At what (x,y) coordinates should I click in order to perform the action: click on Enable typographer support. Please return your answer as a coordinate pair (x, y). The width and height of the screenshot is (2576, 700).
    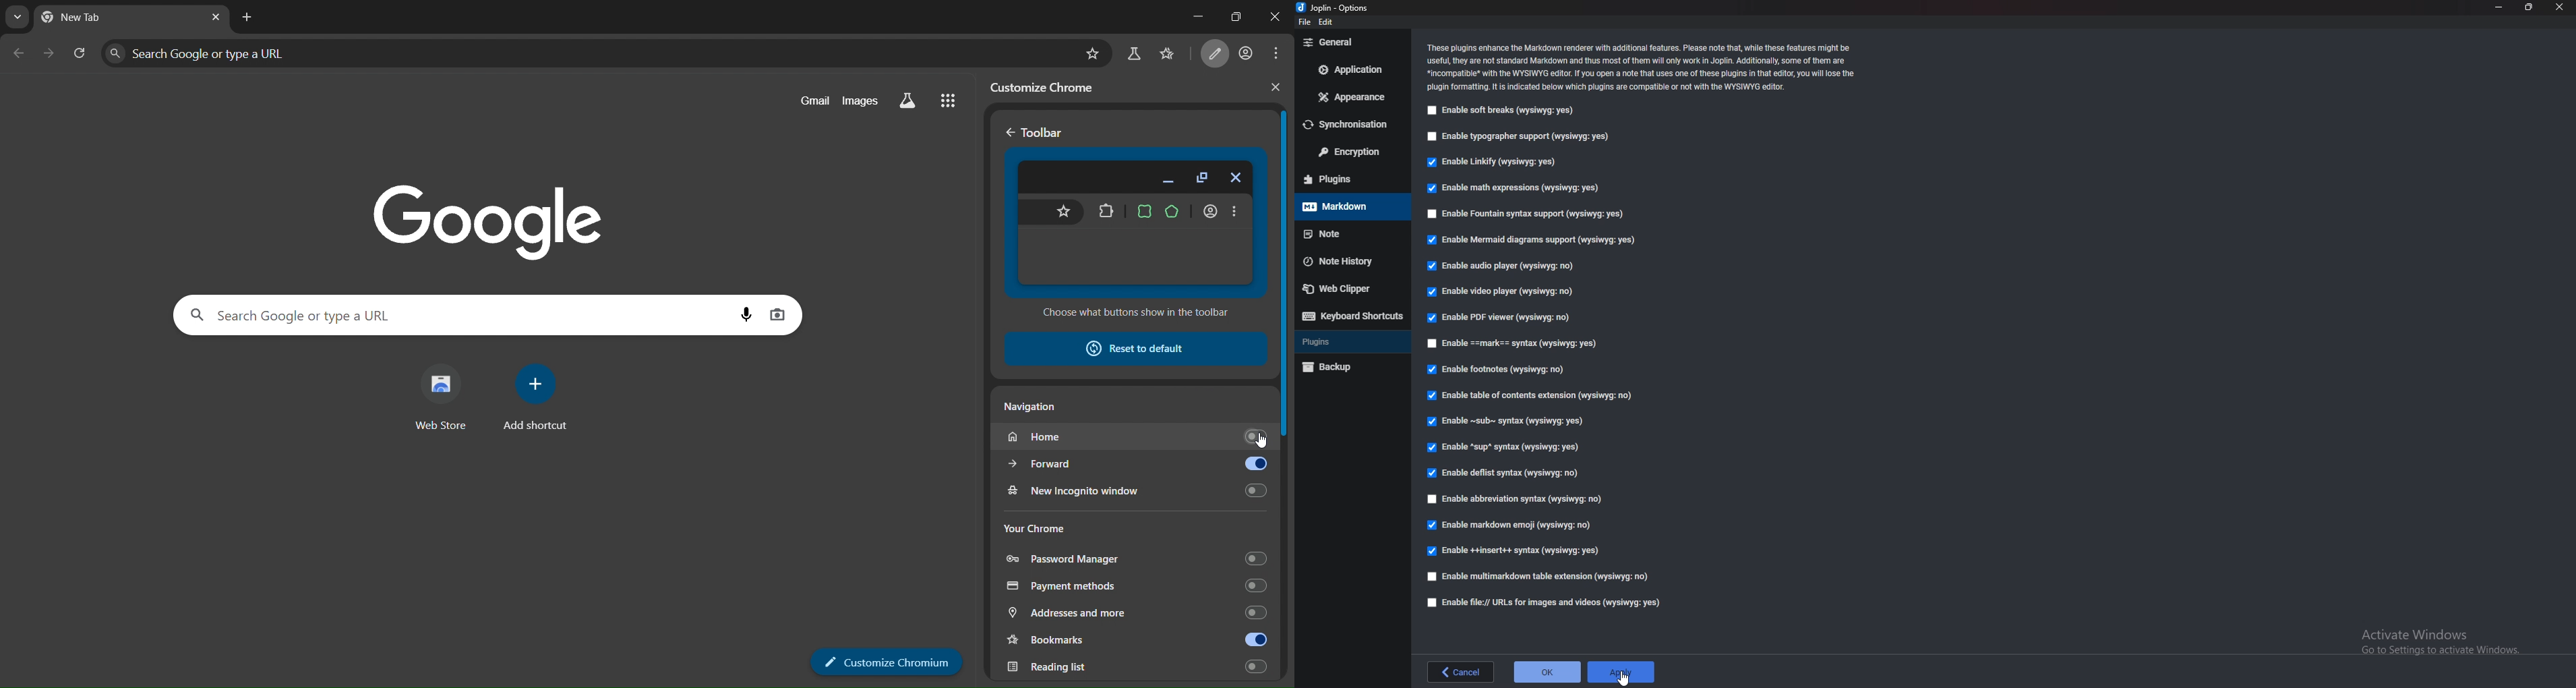
    Looking at the image, I should click on (1519, 137).